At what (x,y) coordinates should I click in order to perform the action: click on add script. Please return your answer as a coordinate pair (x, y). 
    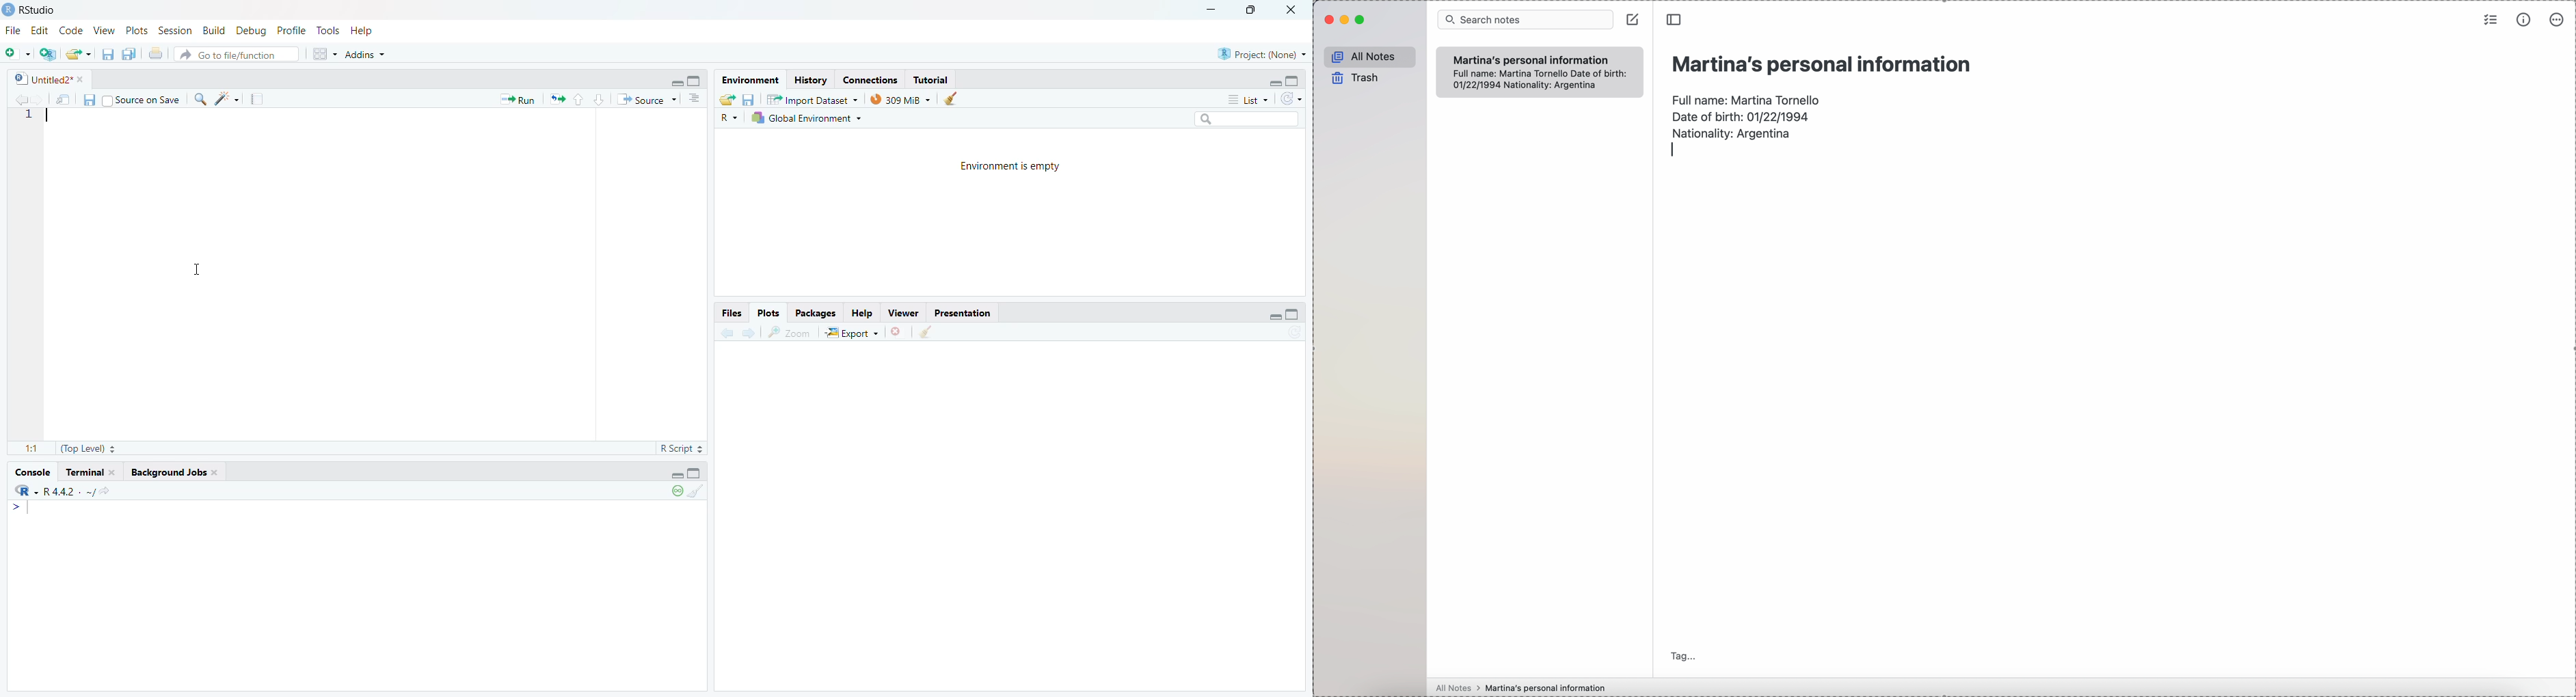
    Looking at the image, I should click on (45, 54).